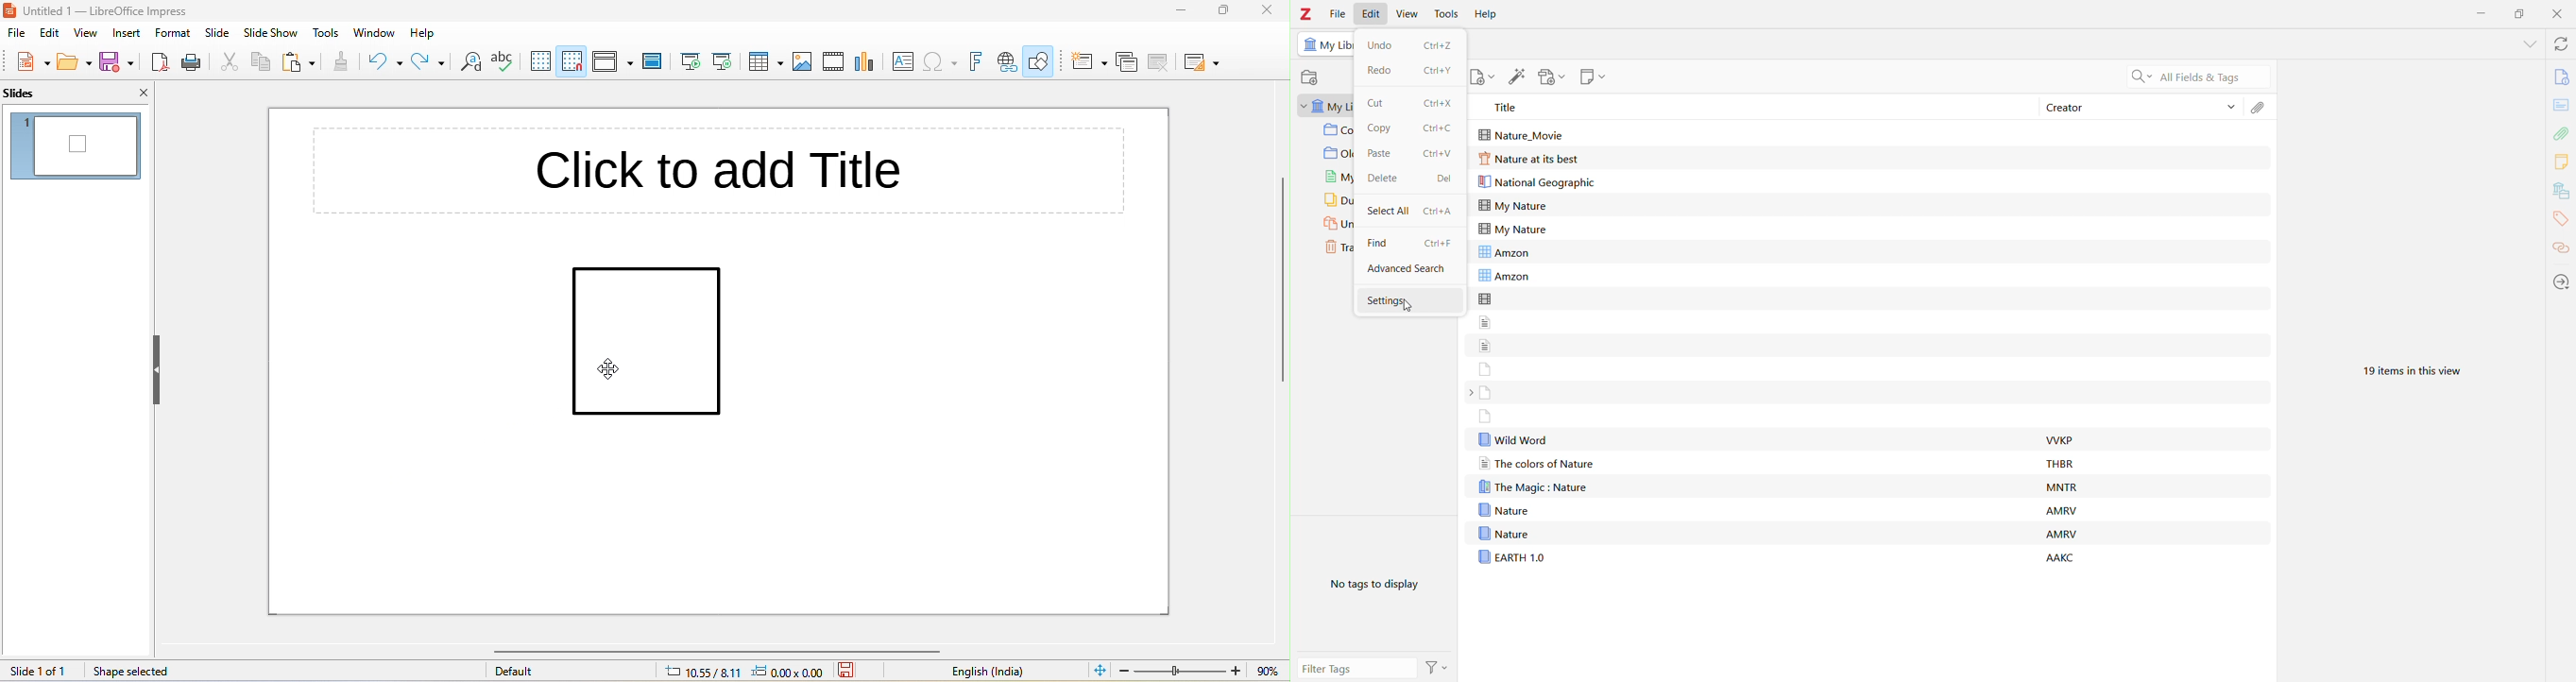 The image size is (2576, 700). What do you see at coordinates (1439, 153) in the screenshot?
I see `Ctrl+V` at bounding box center [1439, 153].